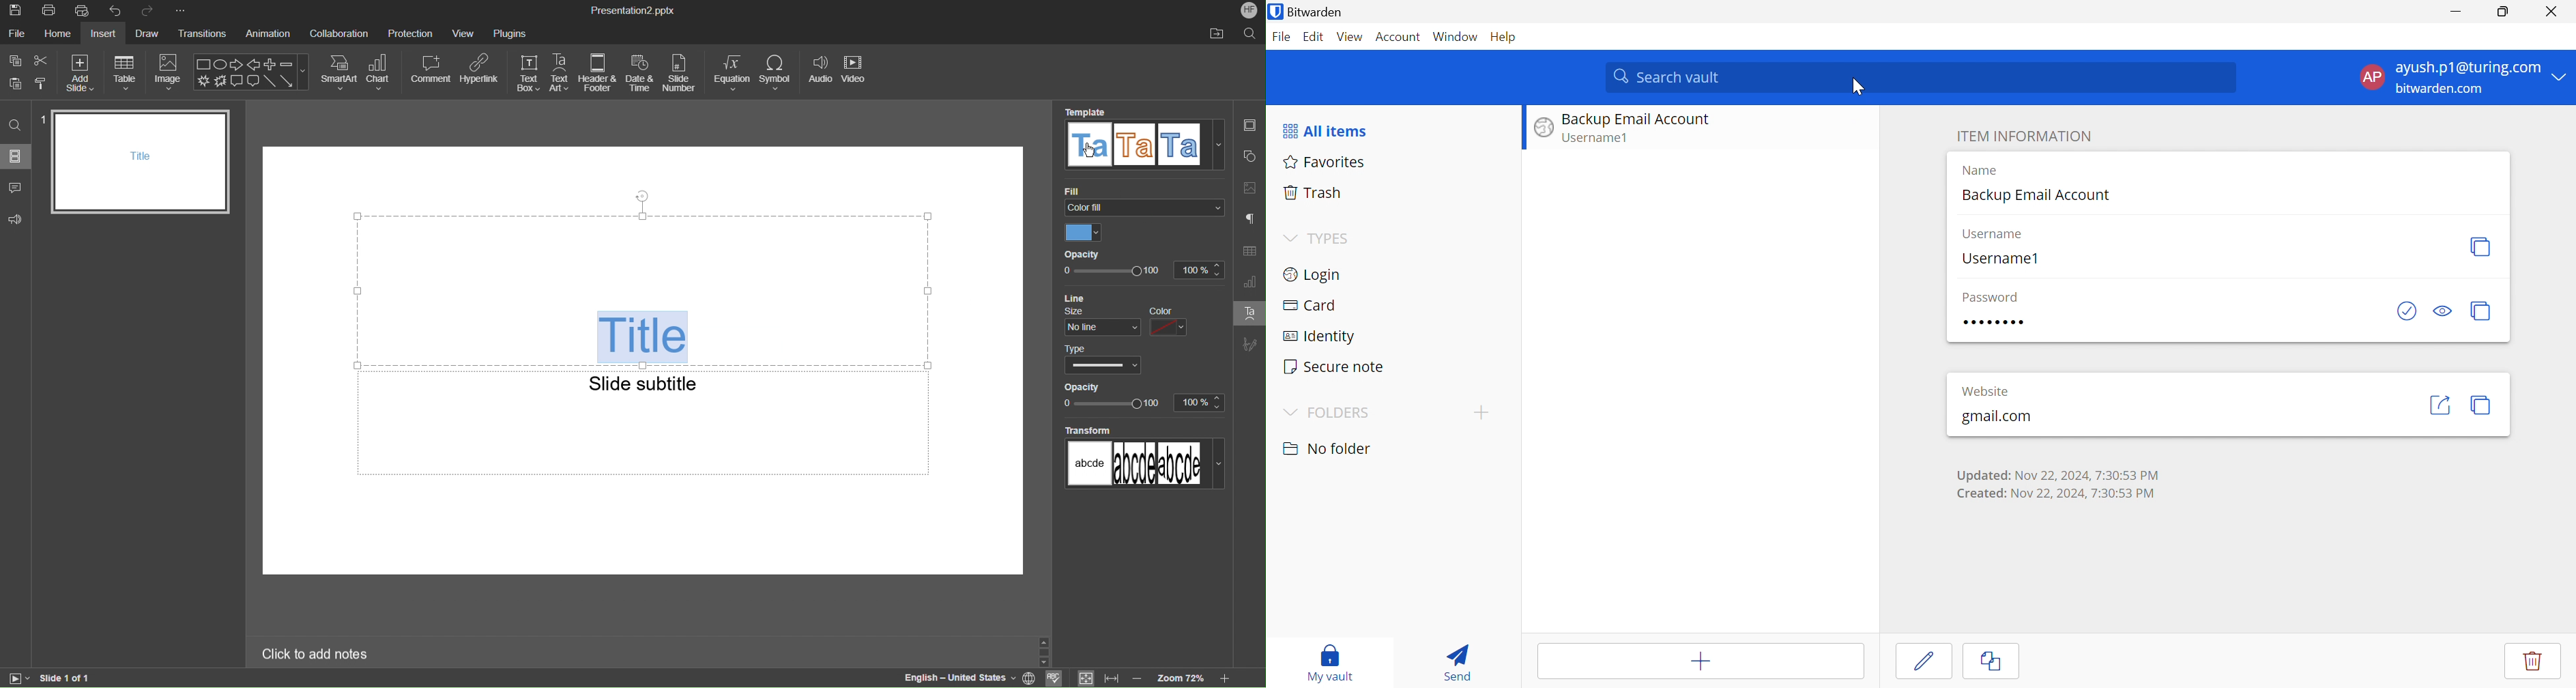 The image size is (2576, 700). What do you see at coordinates (67, 678) in the screenshot?
I see `Slide 1 of 1 ` at bounding box center [67, 678].